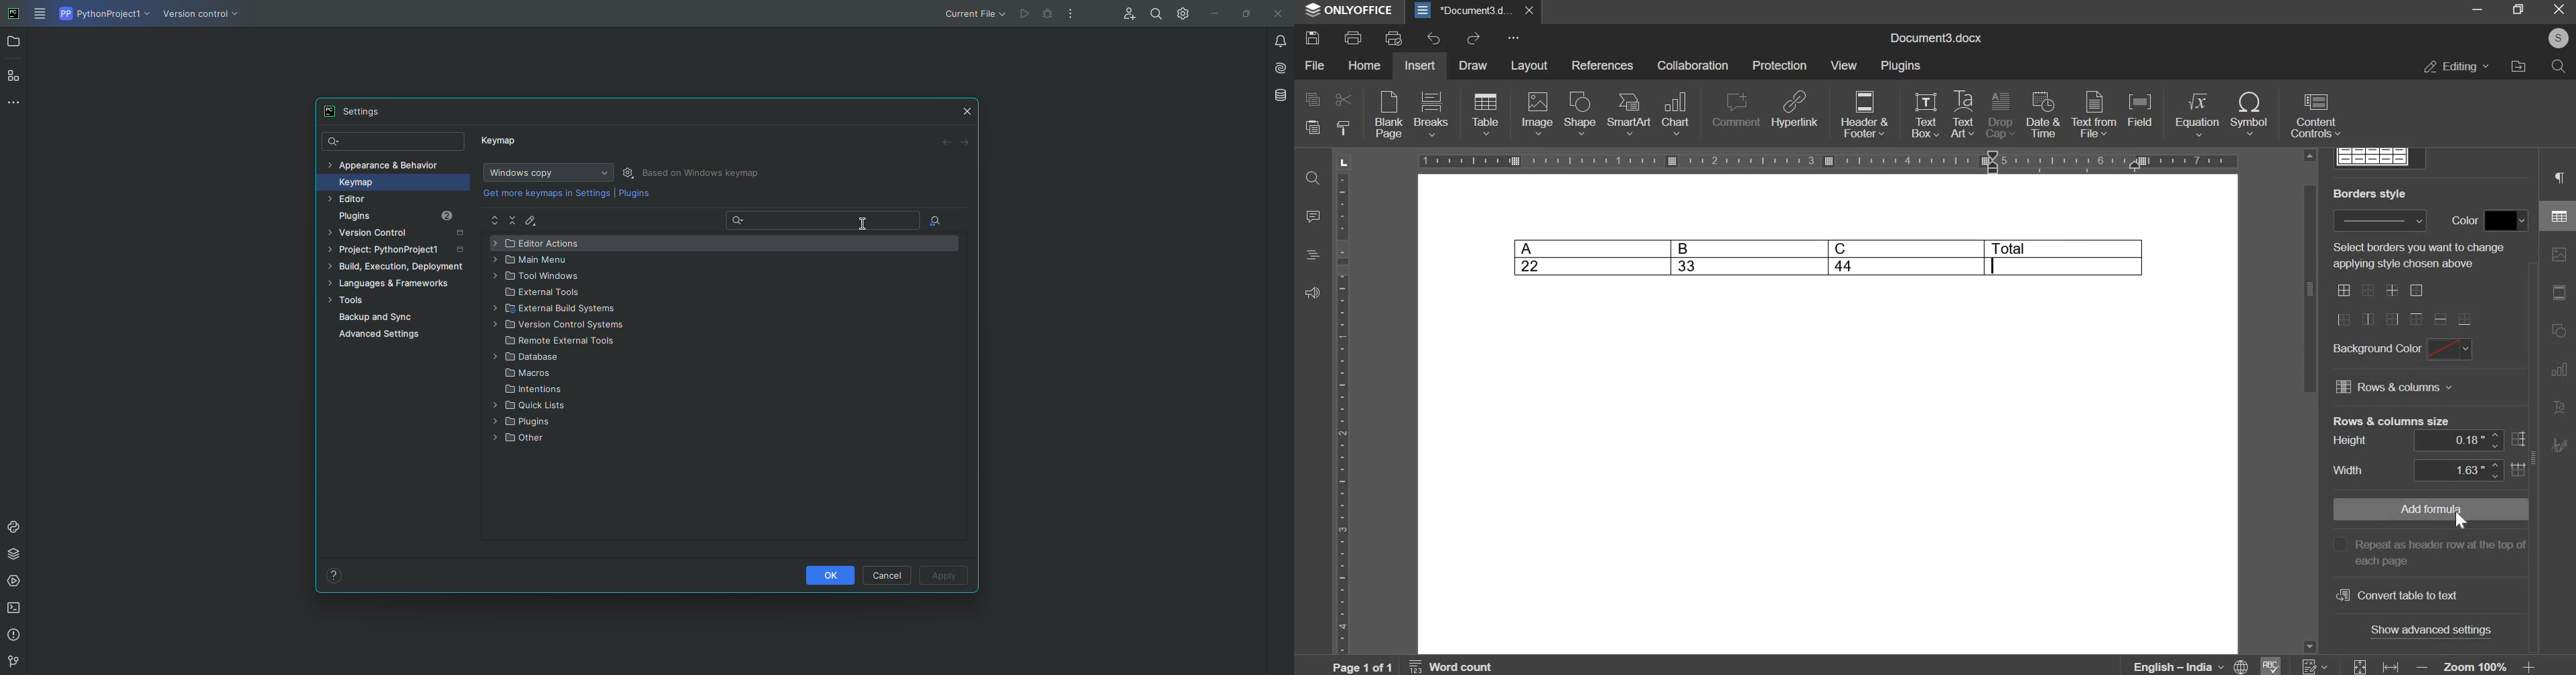  I want to click on AI, so click(1276, 67).